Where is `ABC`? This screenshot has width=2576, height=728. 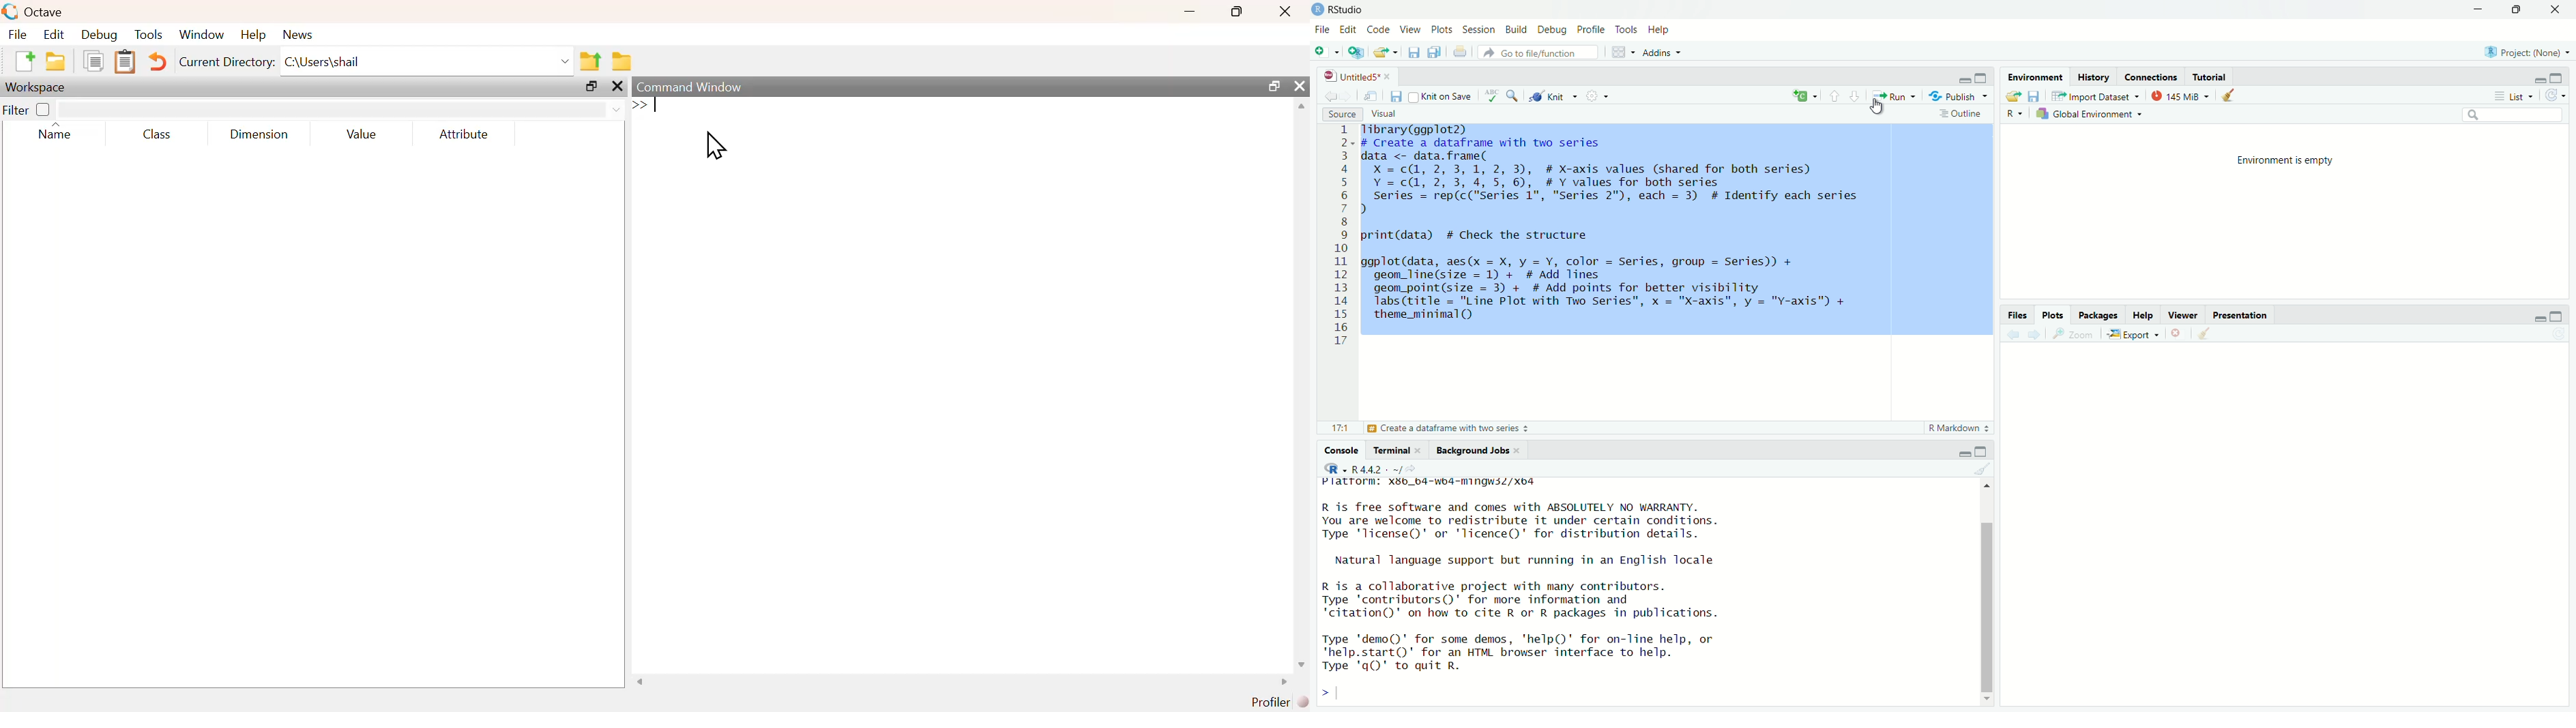 ABC is located at coordinates (1491, 96).